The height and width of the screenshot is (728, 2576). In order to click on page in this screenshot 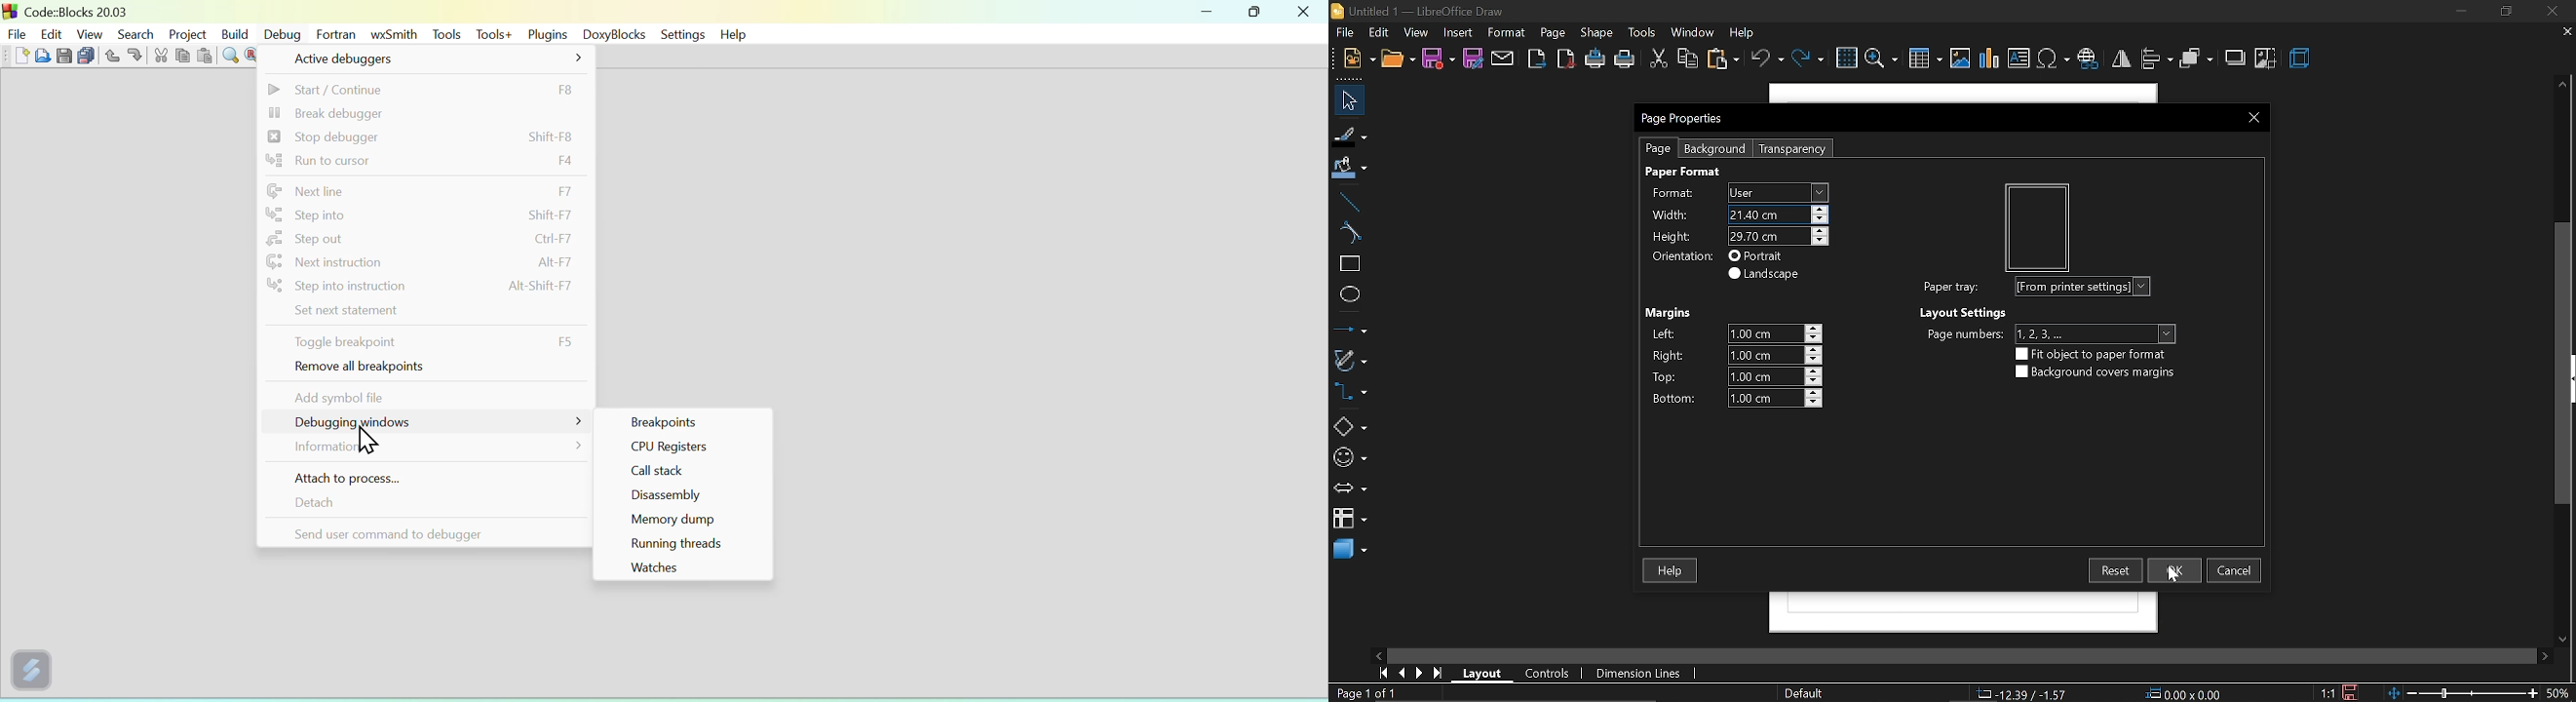, I will do `click(1658, 148)`.